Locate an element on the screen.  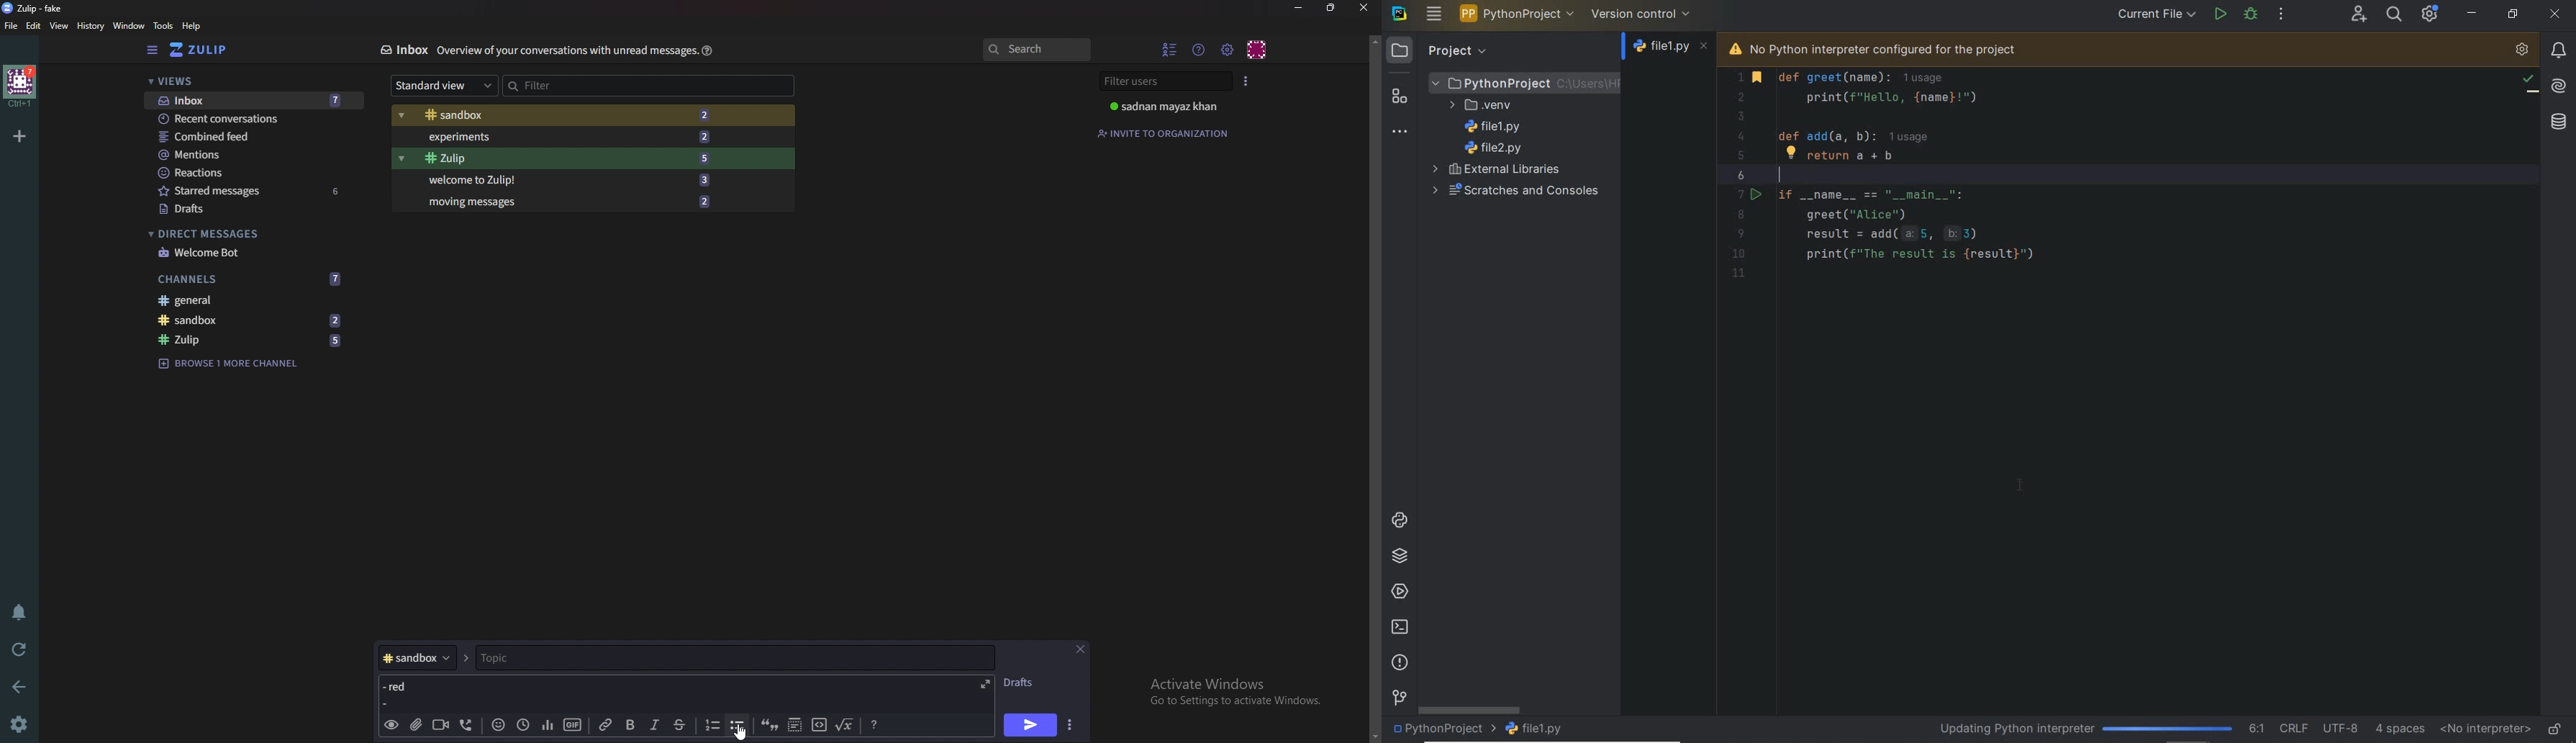
Ide and Project Settings is located at coordinates (2431, 16).